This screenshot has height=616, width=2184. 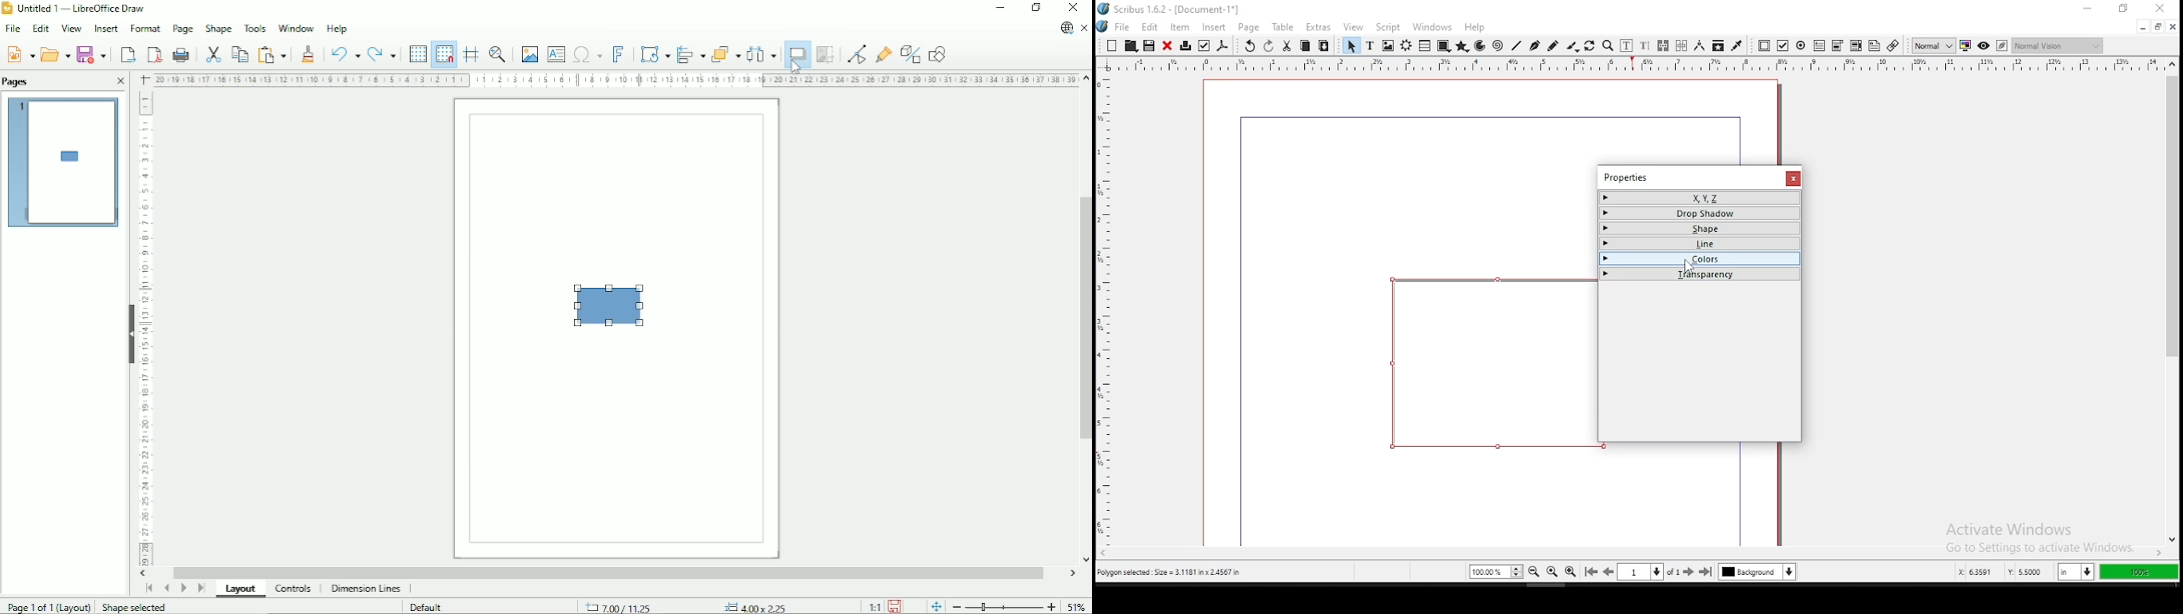 I want to click on edit text with story editor, so click(x=1645, y=46).